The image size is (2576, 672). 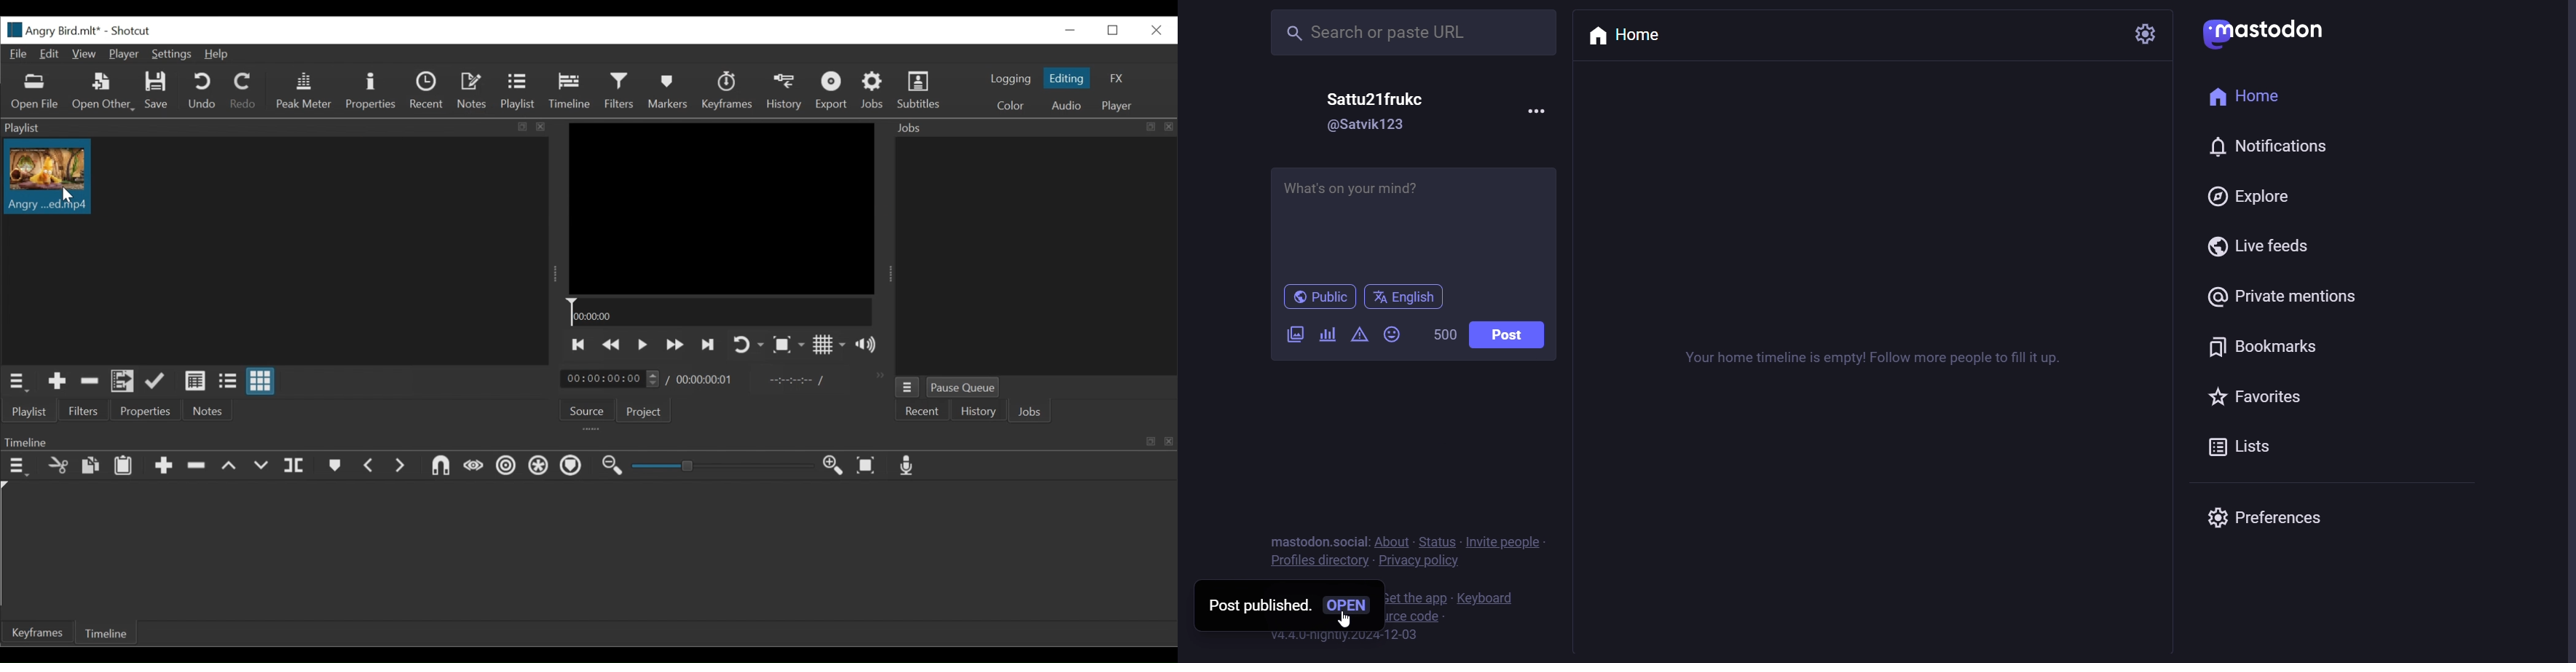 I want to click on Player, so click(x=123, y=55).